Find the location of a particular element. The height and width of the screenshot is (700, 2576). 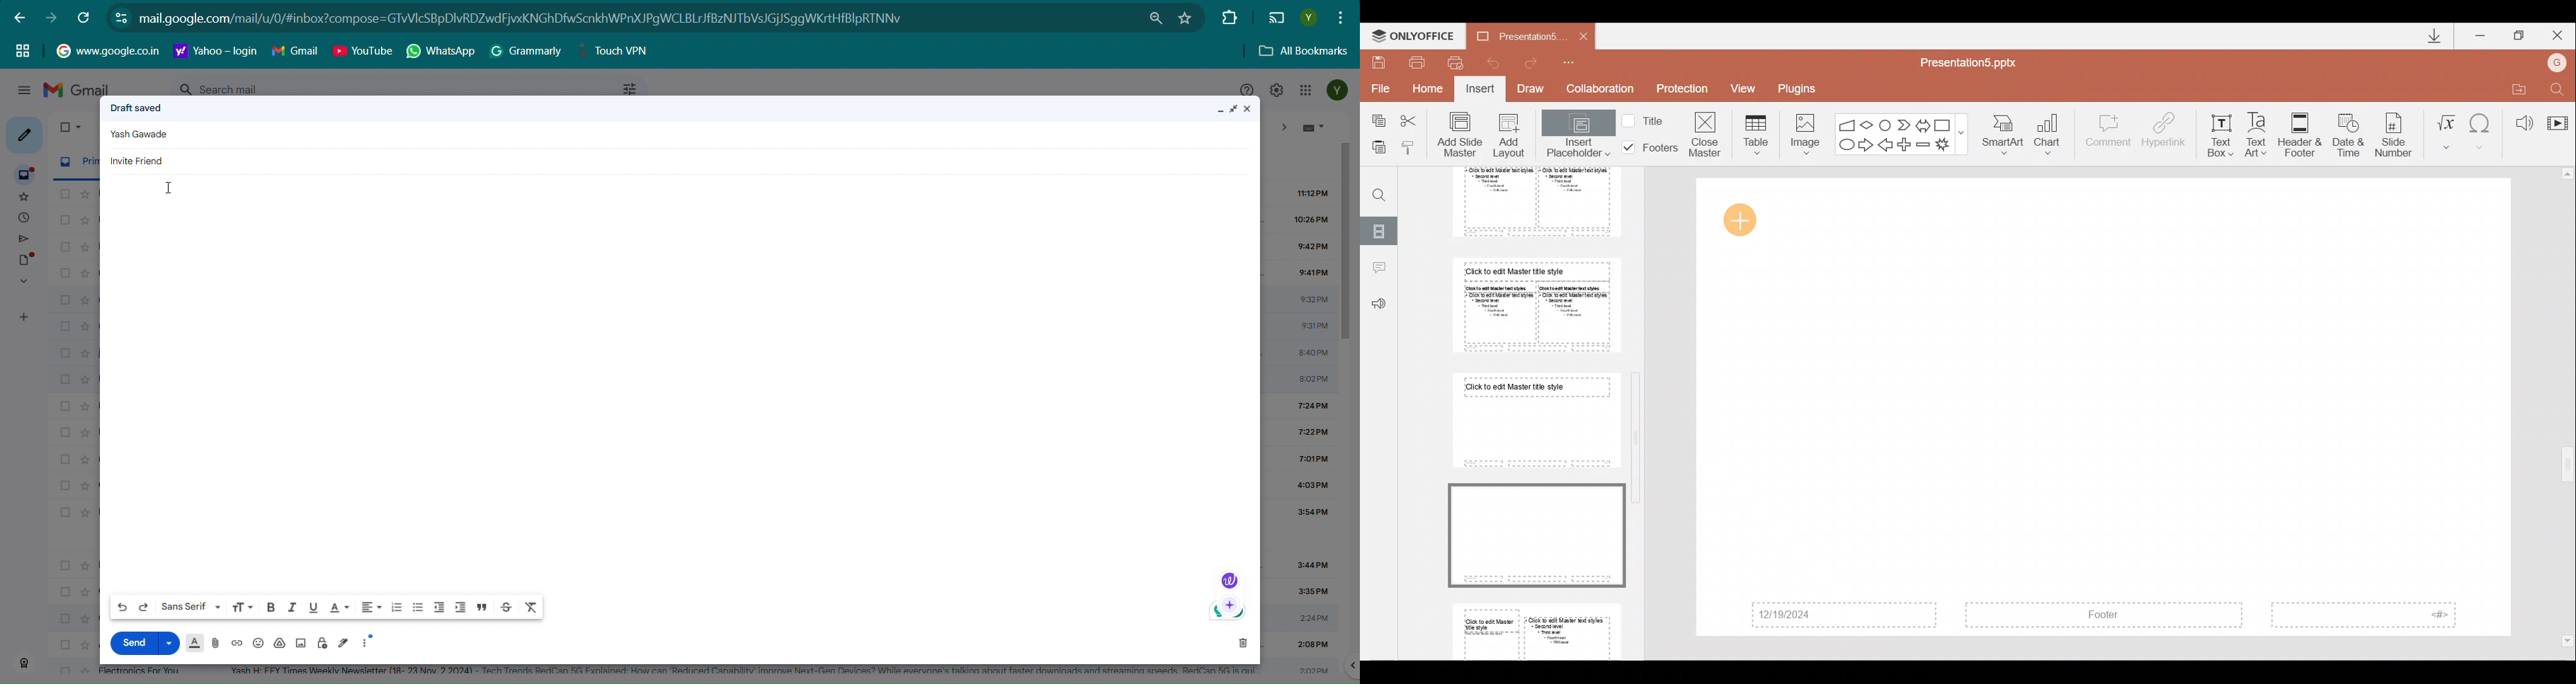

View is located at coordinates (1748, 88).